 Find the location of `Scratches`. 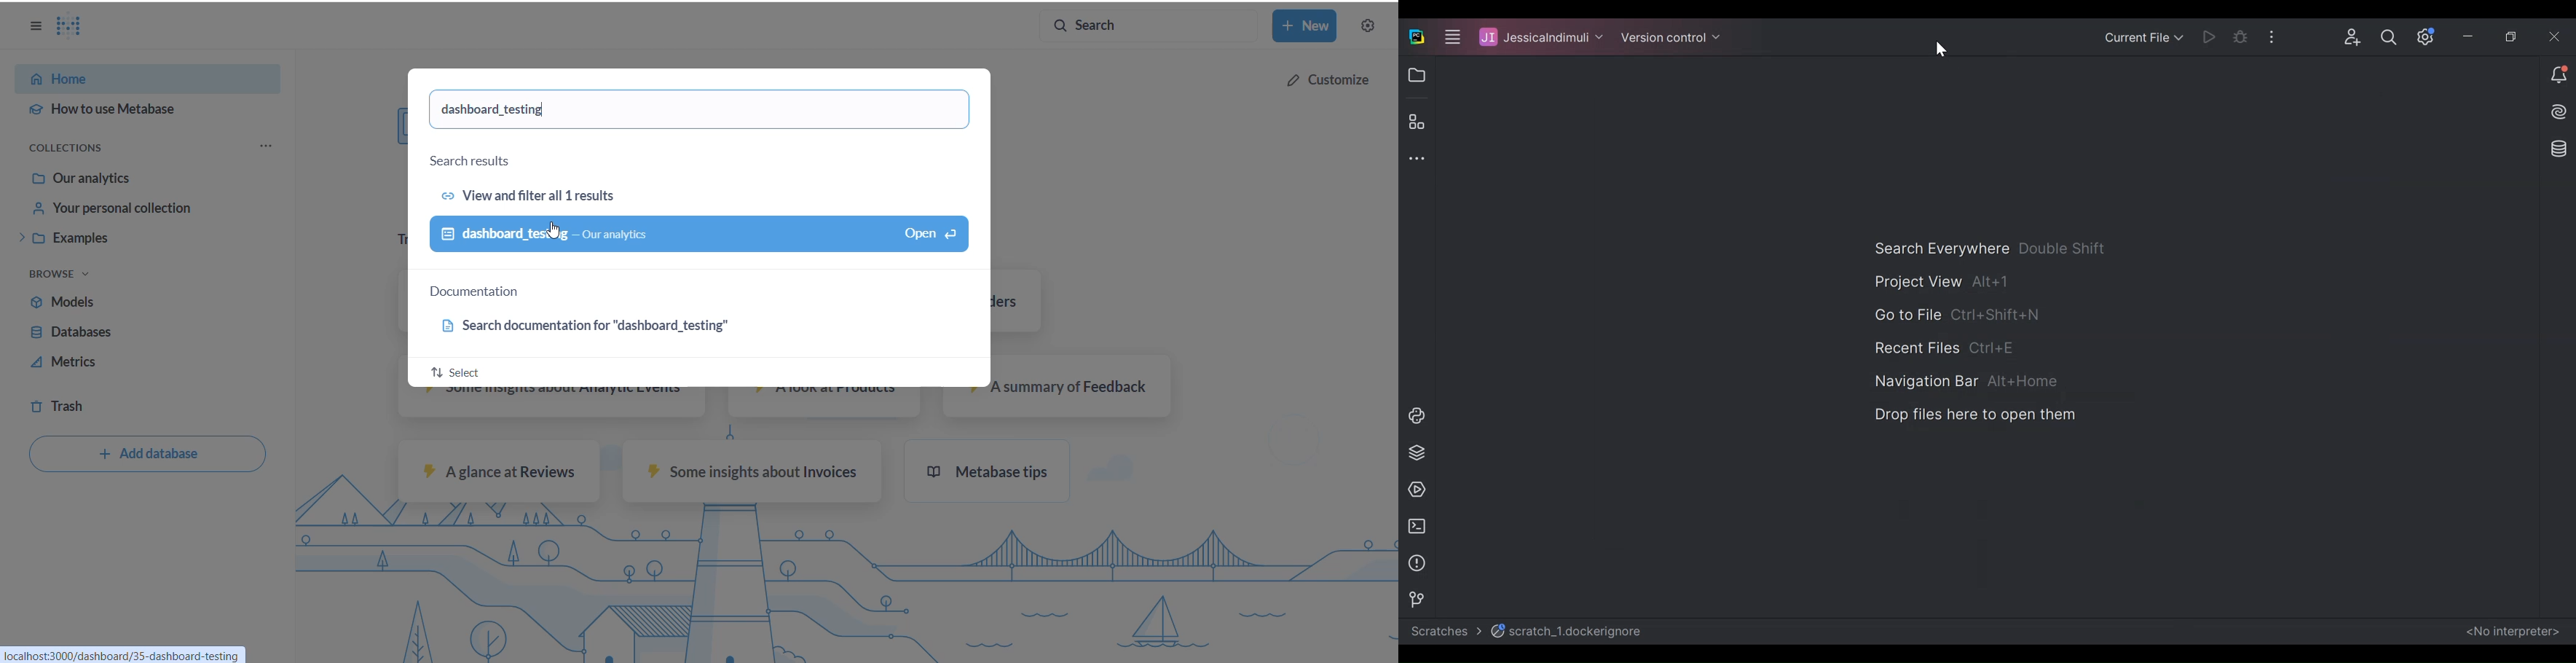

Scratches is located at coordinates (1444, 634).